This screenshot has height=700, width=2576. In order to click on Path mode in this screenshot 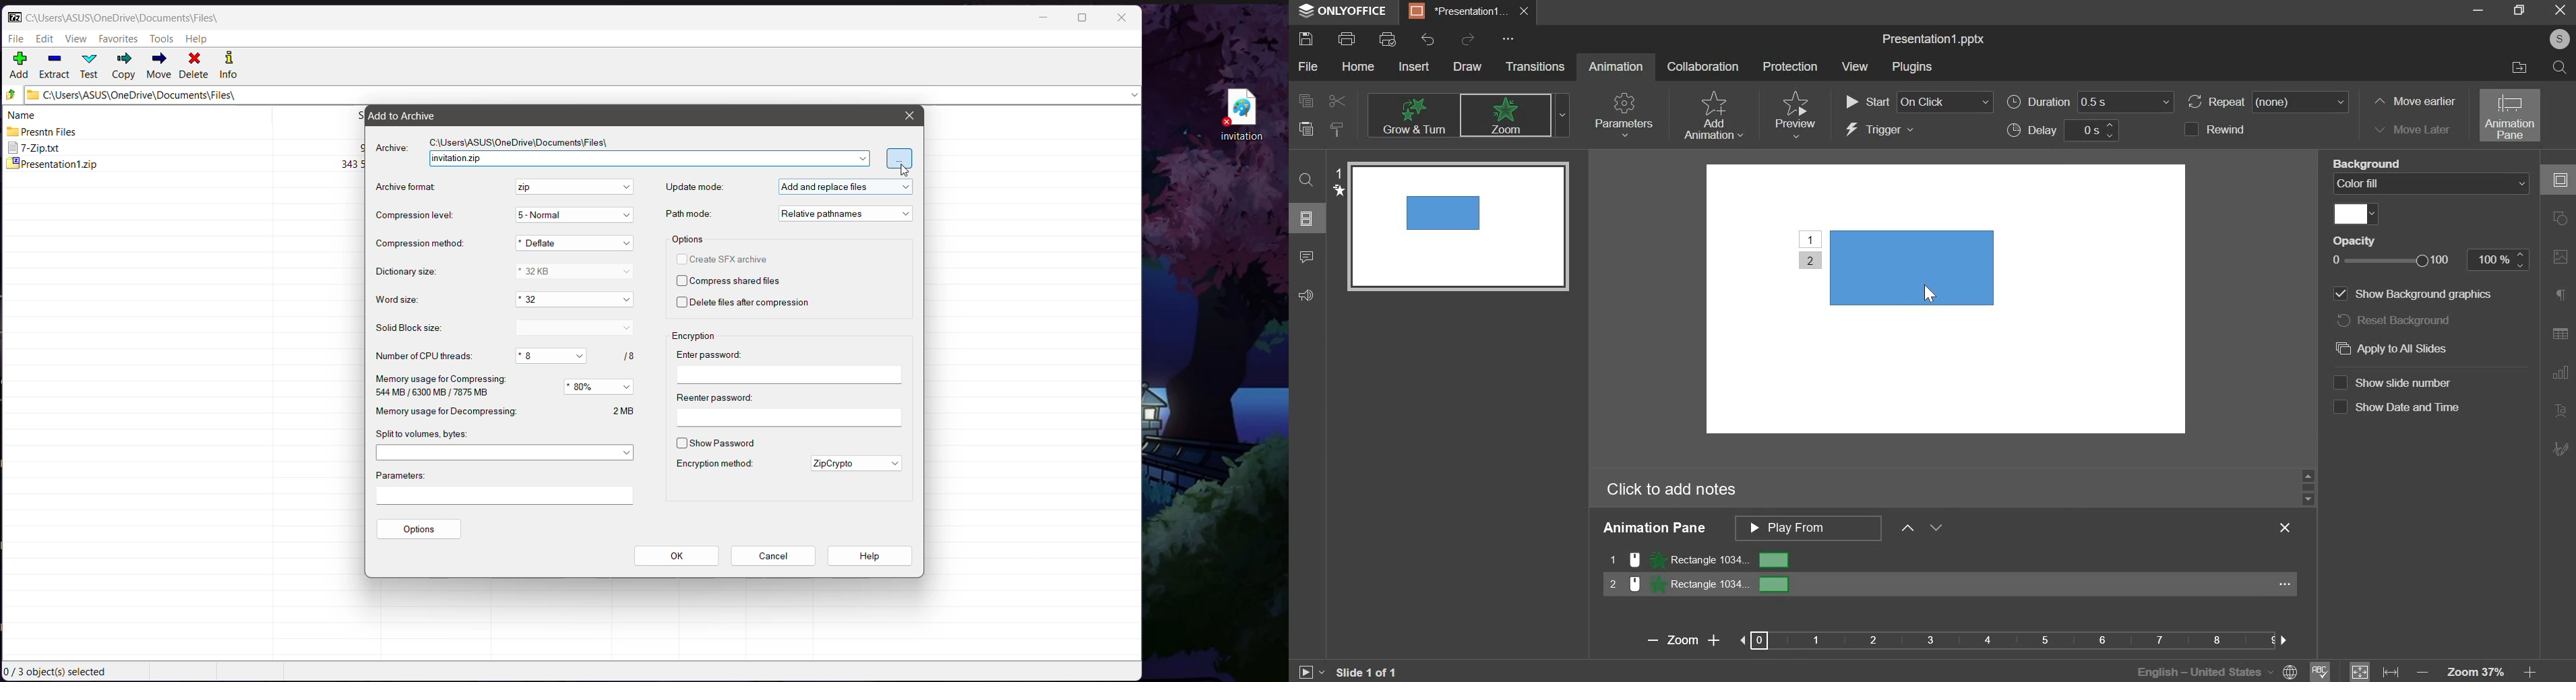, I will do `click(691, 213)`.